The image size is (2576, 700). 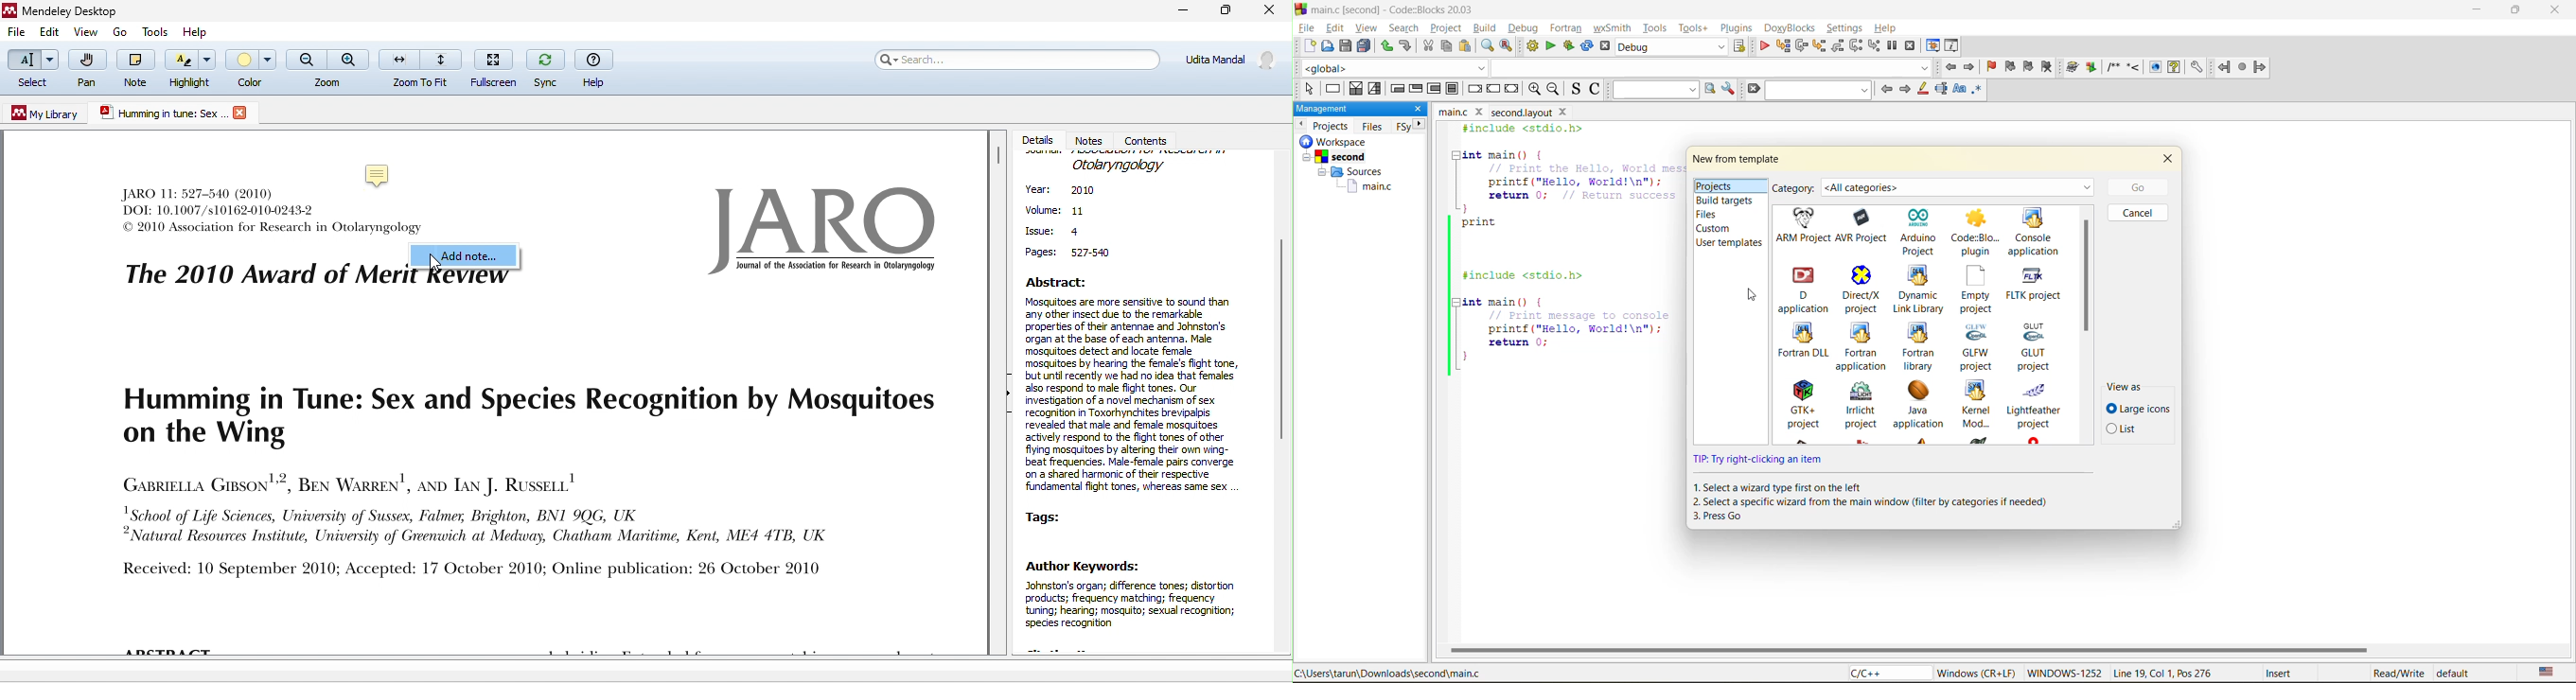 What do you see at coordinates (1819, 46) in the screenshot?
I see `step into` at bounding box center [1819, 46].